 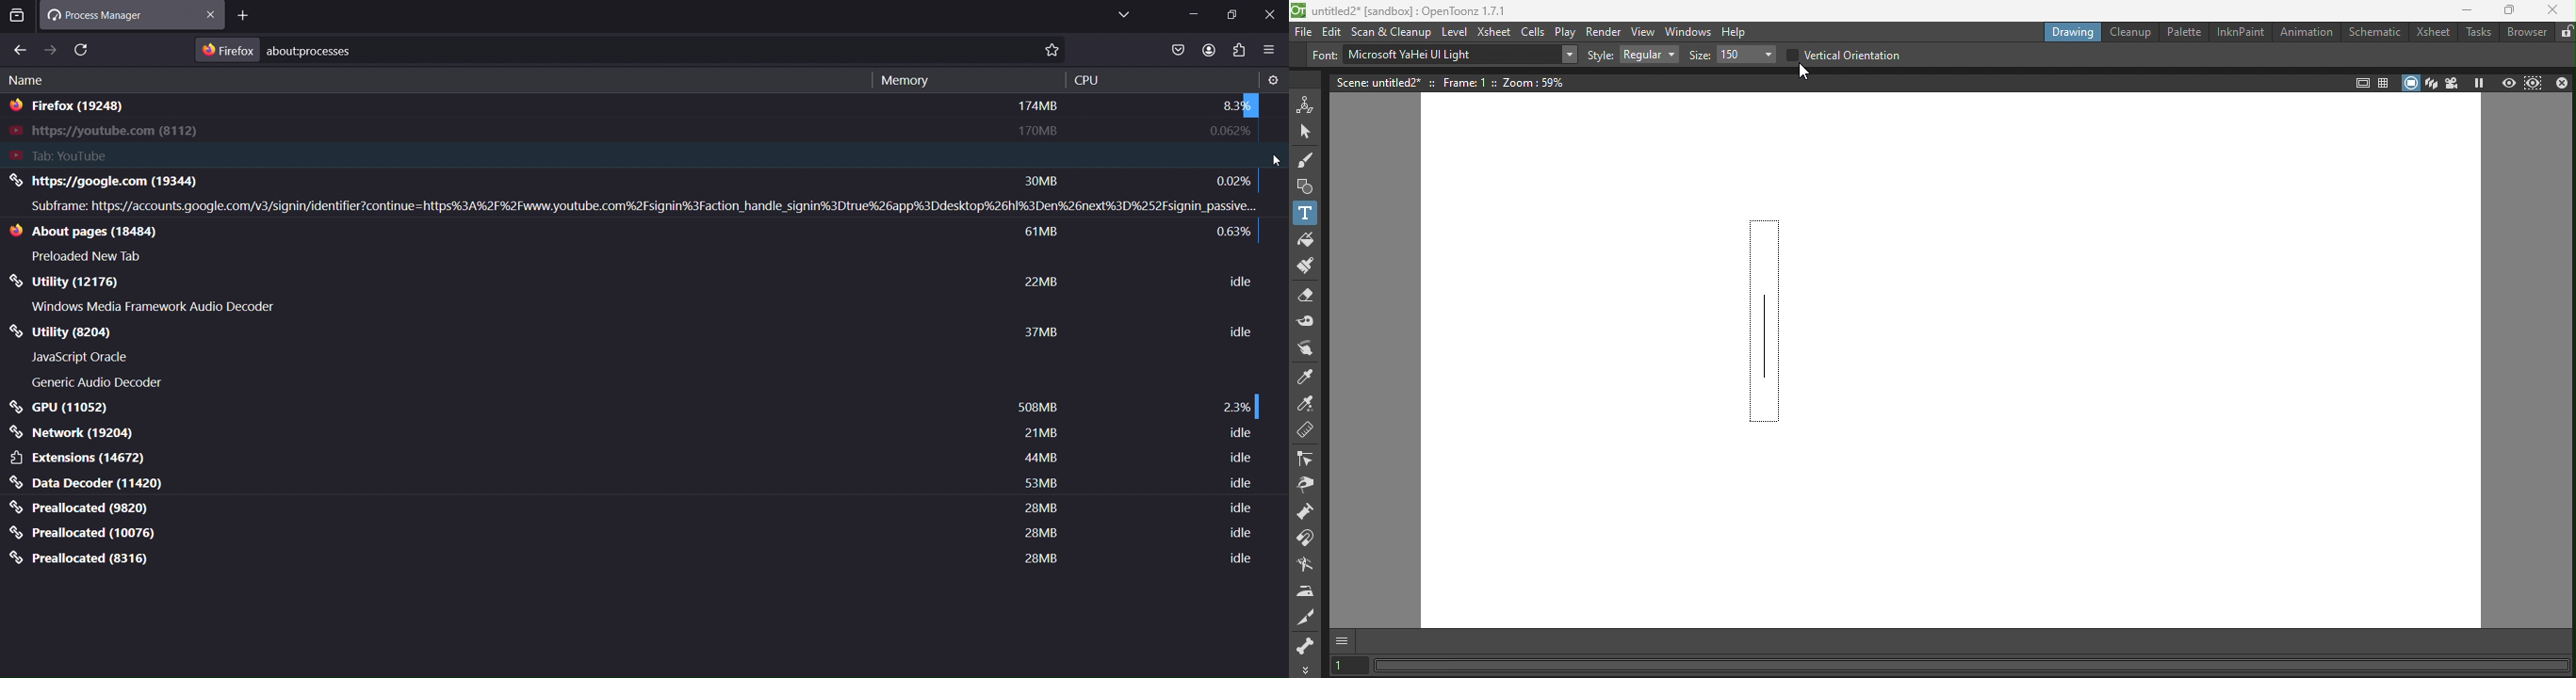 I want to click on extensions, so click(x=80, y=458).